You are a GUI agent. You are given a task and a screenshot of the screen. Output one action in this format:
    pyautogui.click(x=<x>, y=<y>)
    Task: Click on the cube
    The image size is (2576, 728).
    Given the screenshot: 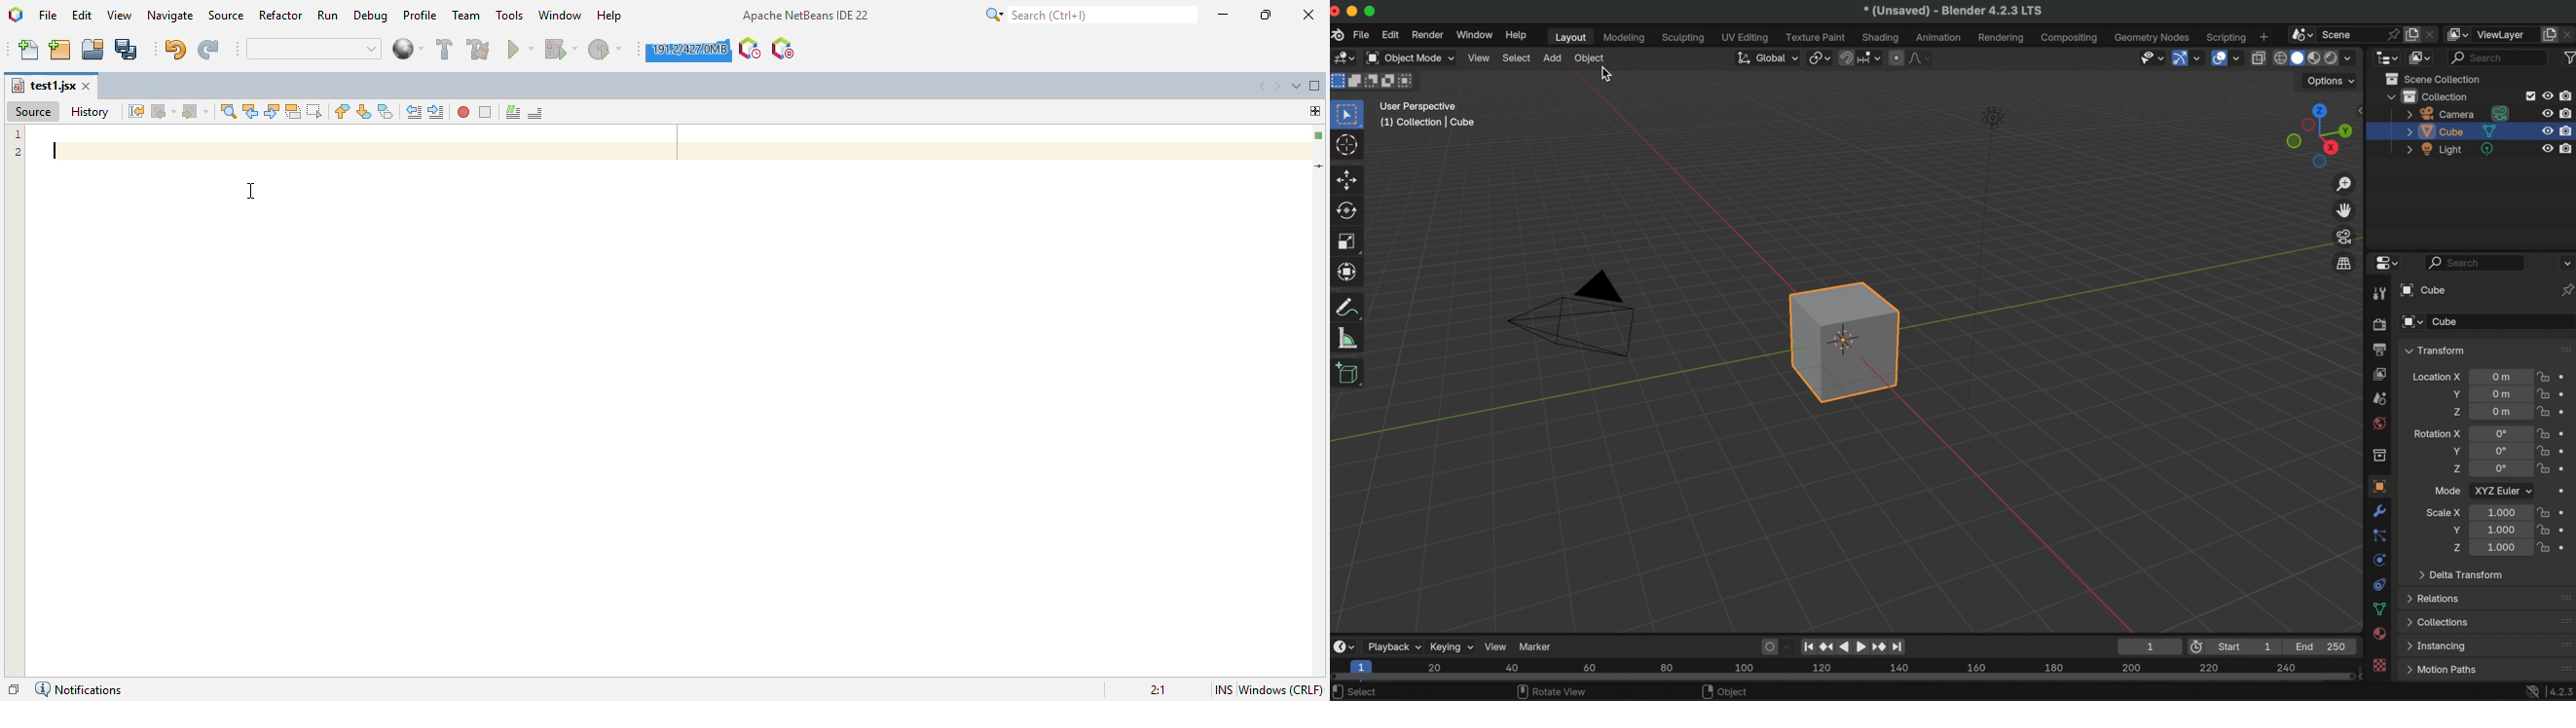 What is the action you would take?
    pyautogui.click(x=2451, y=131)
    